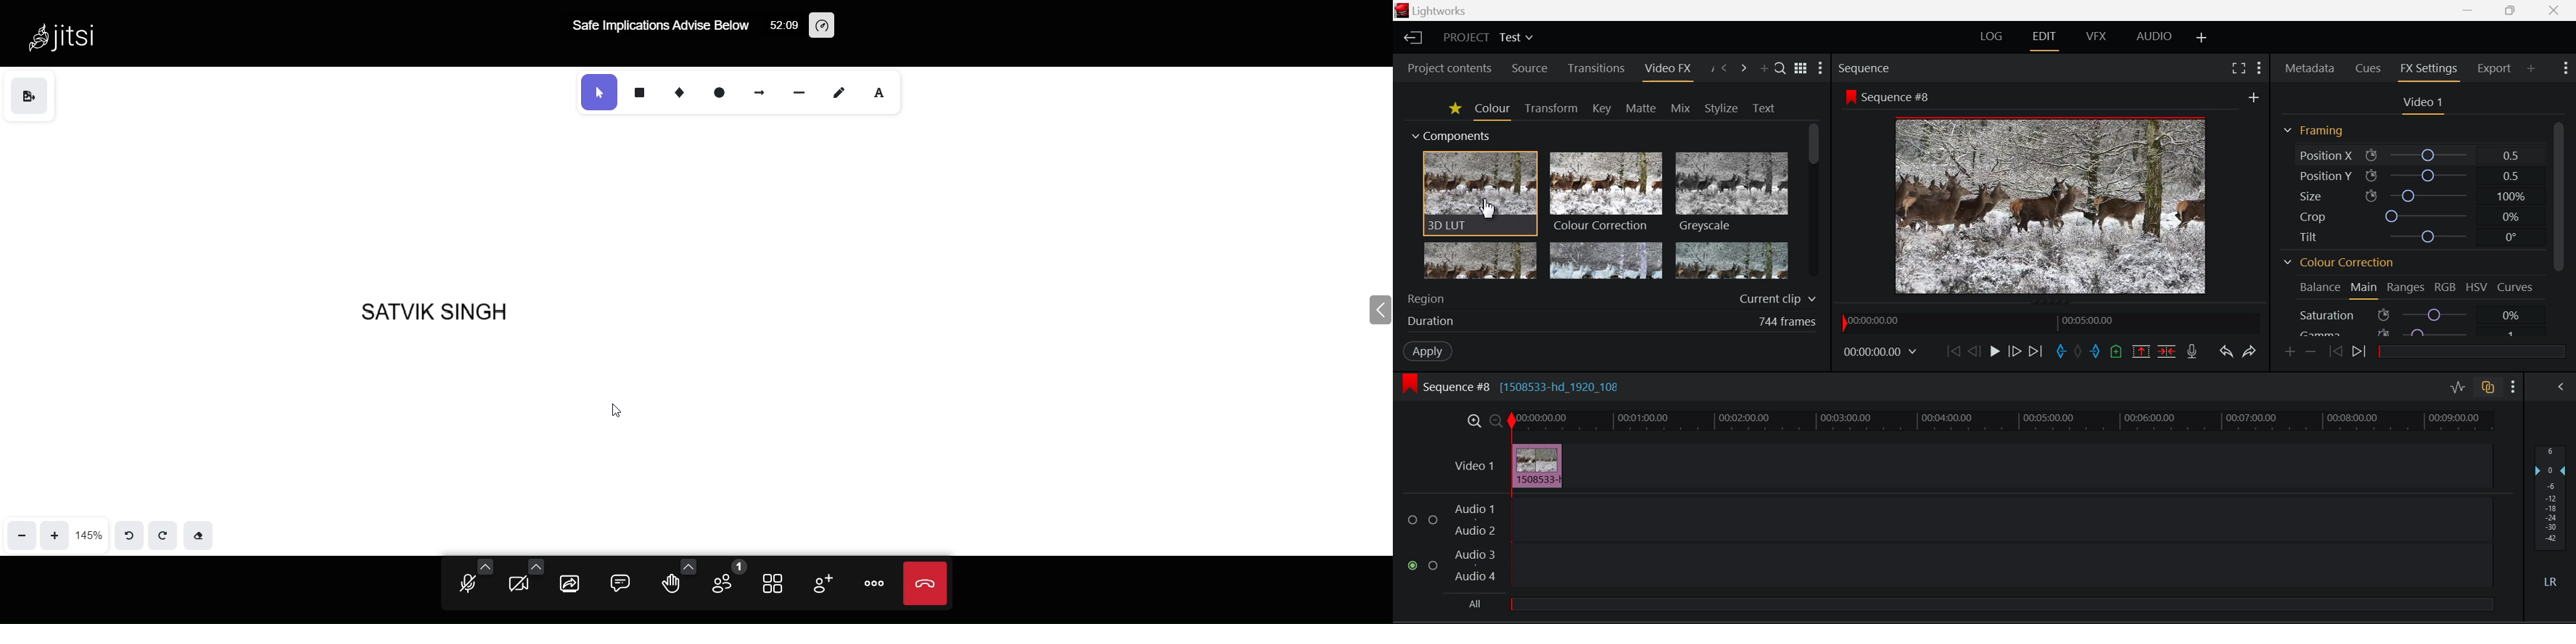  What do you see at coordinates (1549, 109) in the screenshot?
I see `Transform` at bounding box center [1549, 109].